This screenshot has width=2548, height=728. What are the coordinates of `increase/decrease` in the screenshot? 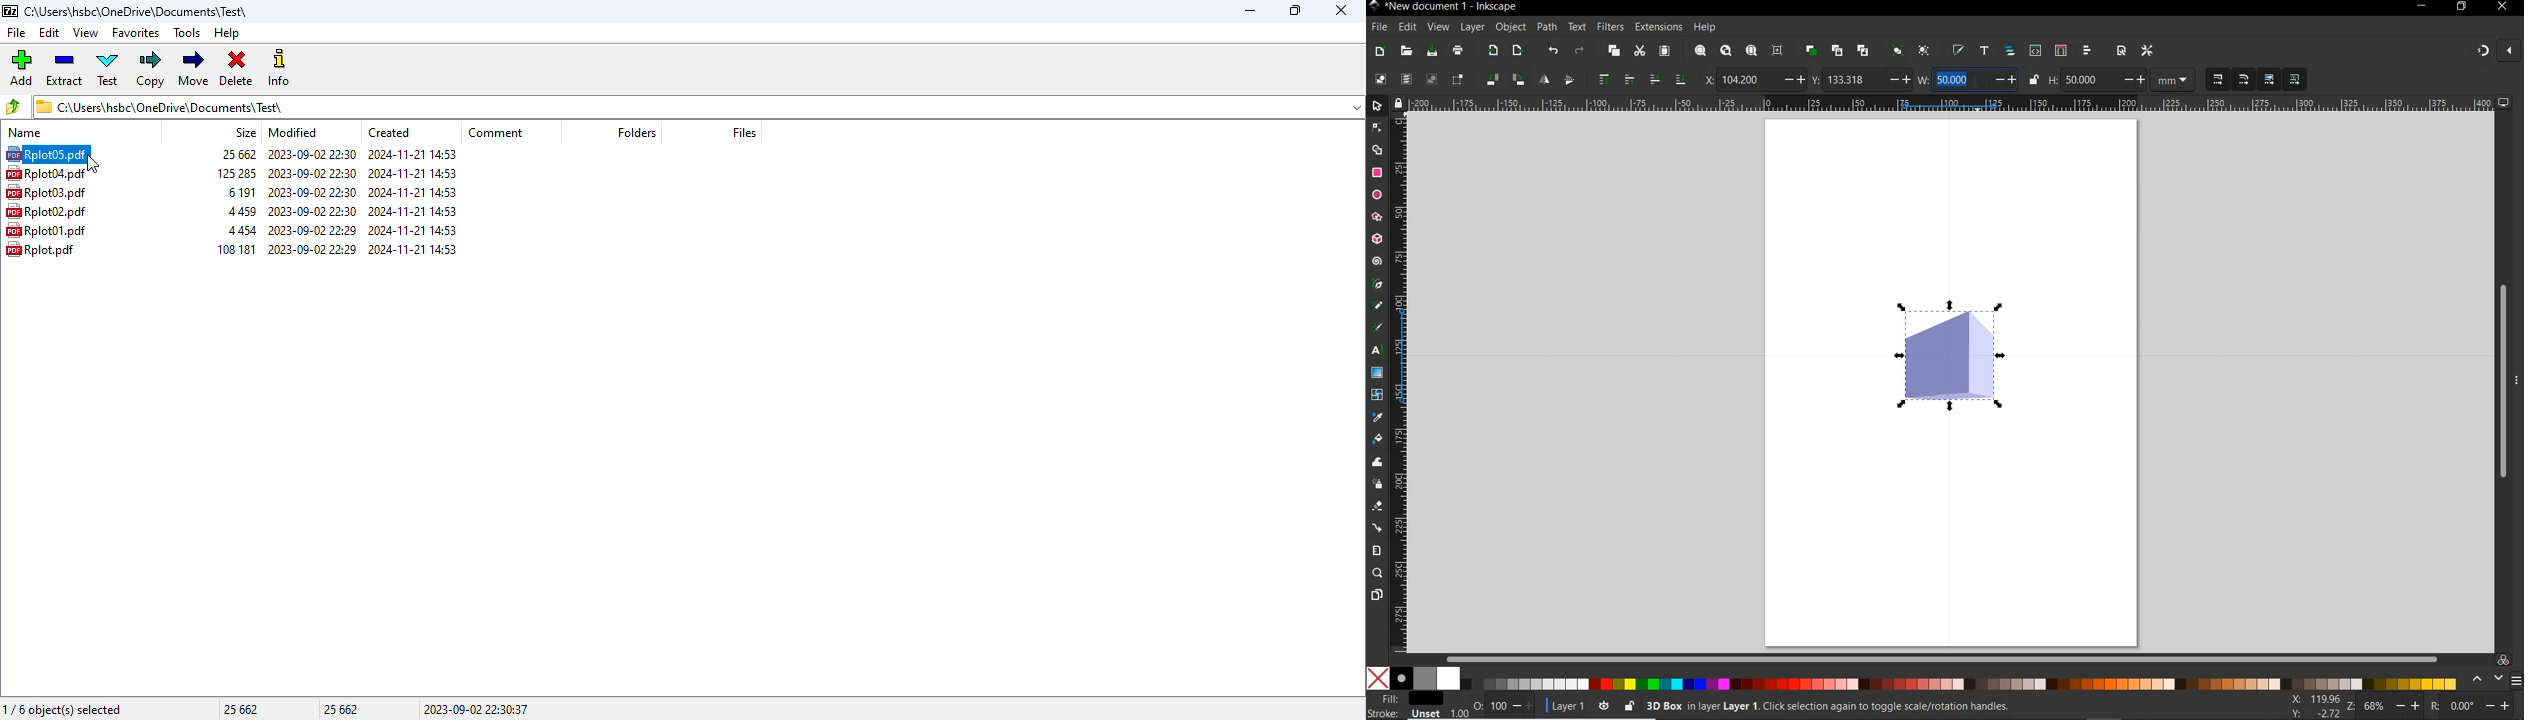 It's located at (1523, 706).